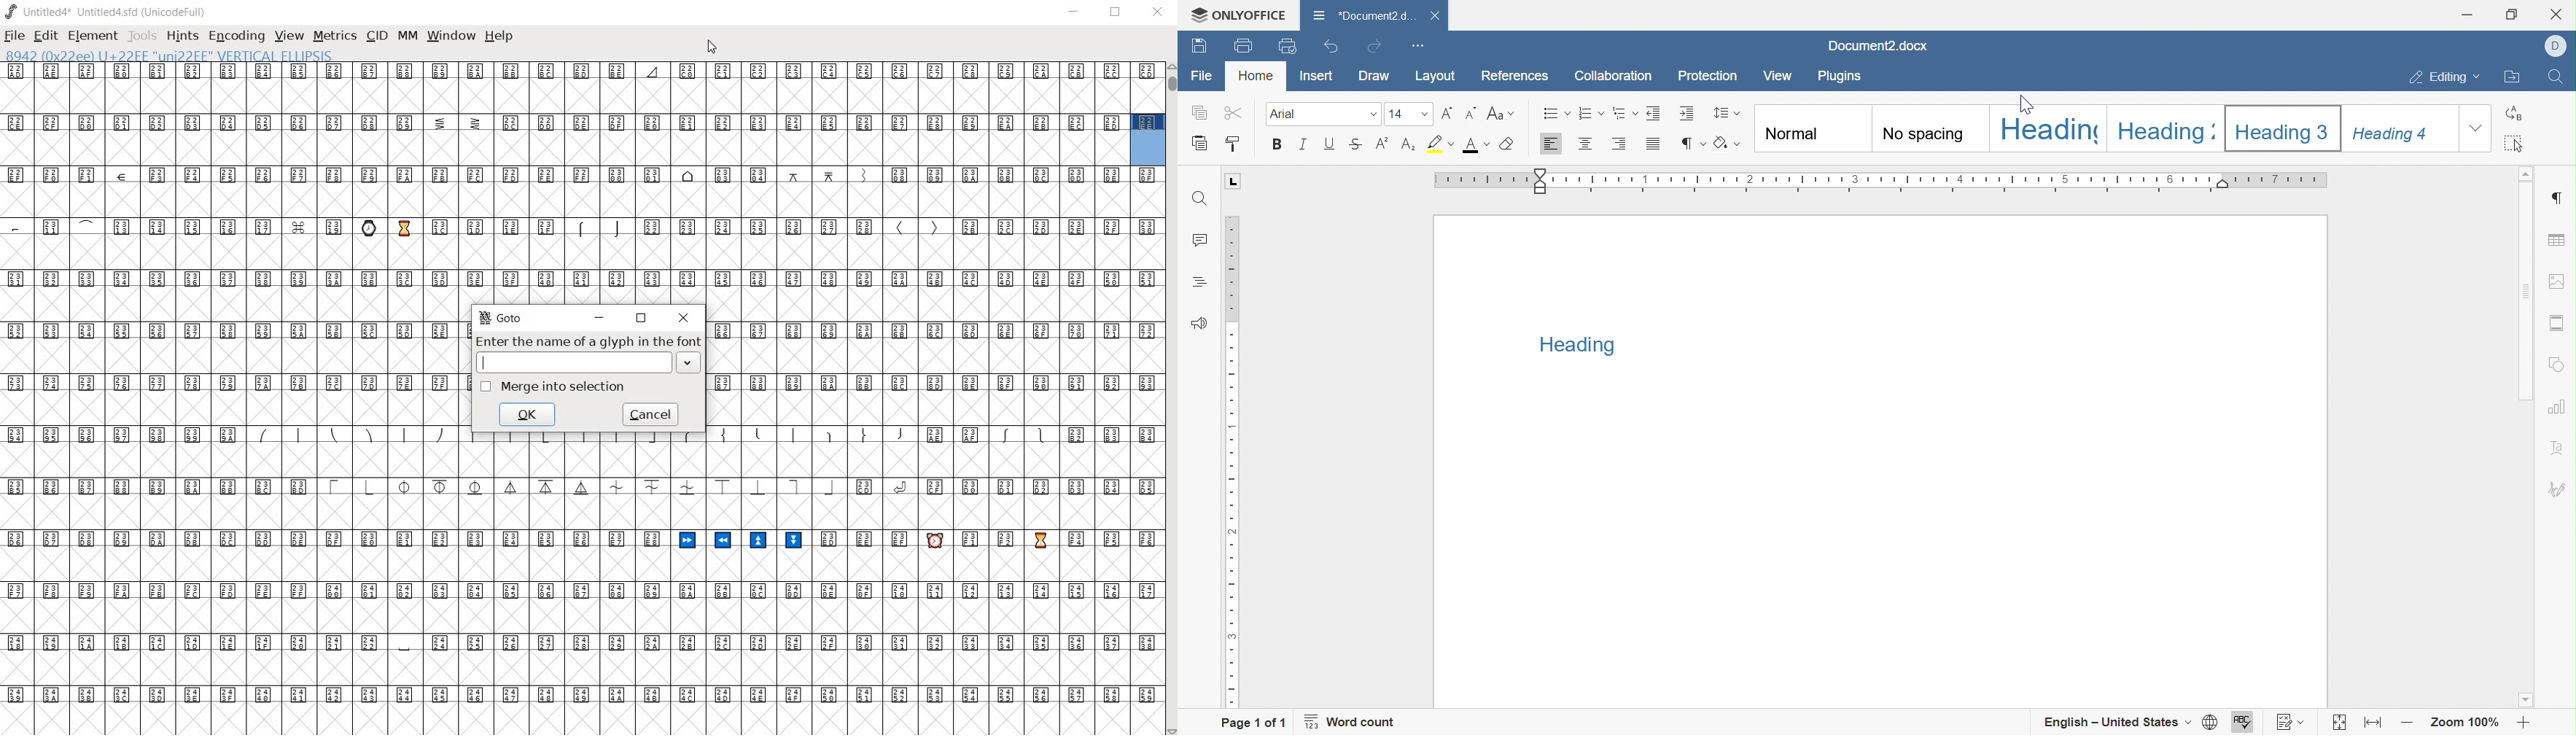 This screenshot has height=756, width=2576. Describe the element at coordinates (1684, 114) in the screenshot. I see `Increase Indent` at that location.